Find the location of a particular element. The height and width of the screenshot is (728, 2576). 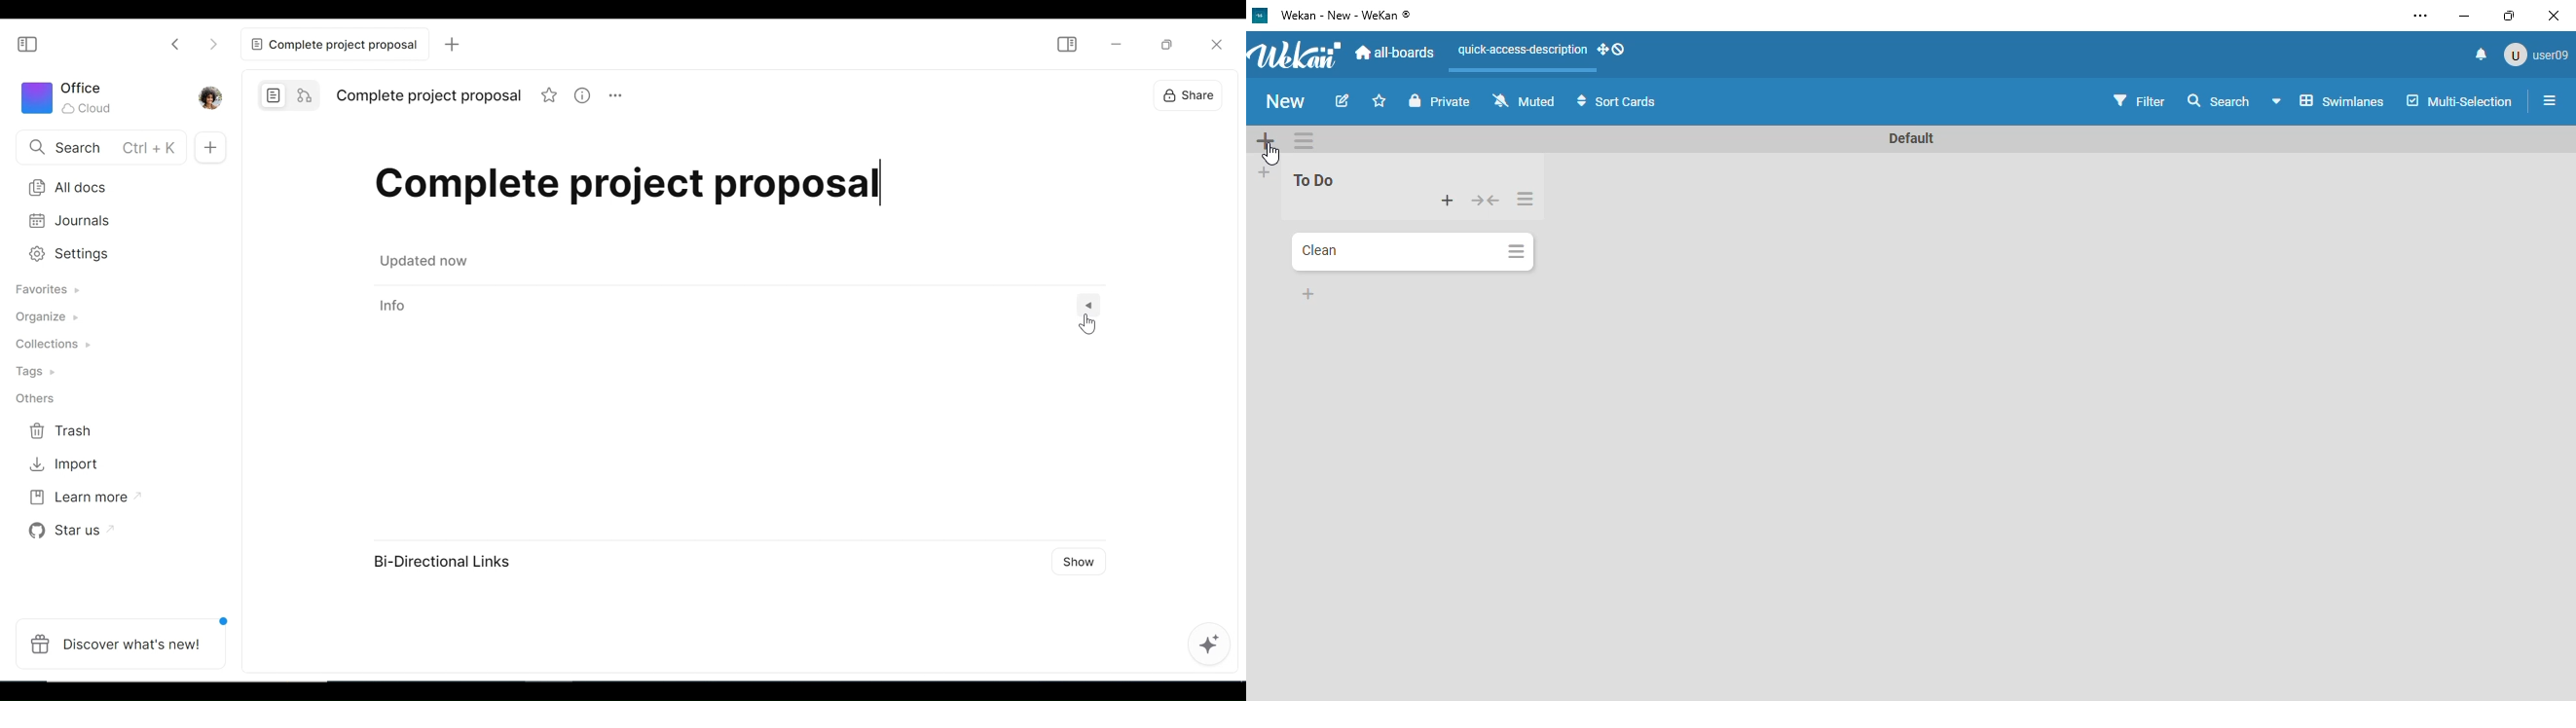

add card to bottom of list is located at coordinates (1308, 294).